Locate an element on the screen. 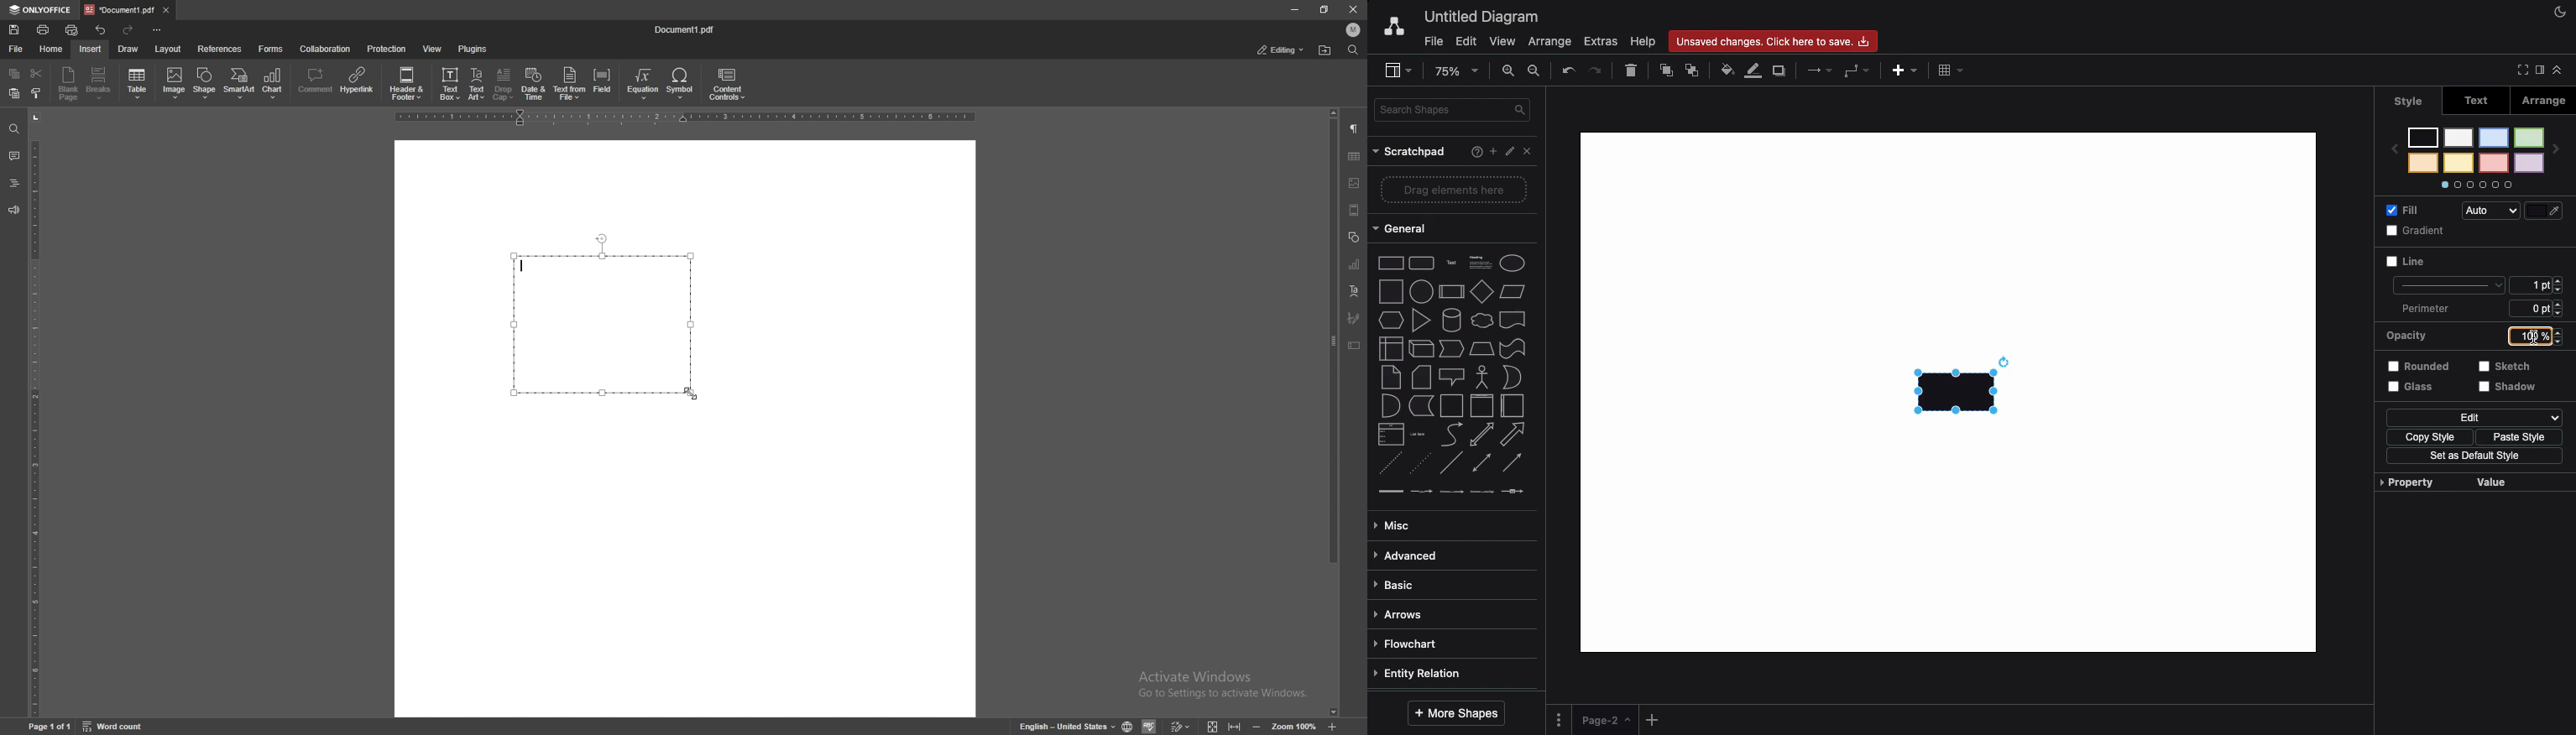 This screenshot has height=756, width=2576. Delete is located at coordinates (1635, 72).